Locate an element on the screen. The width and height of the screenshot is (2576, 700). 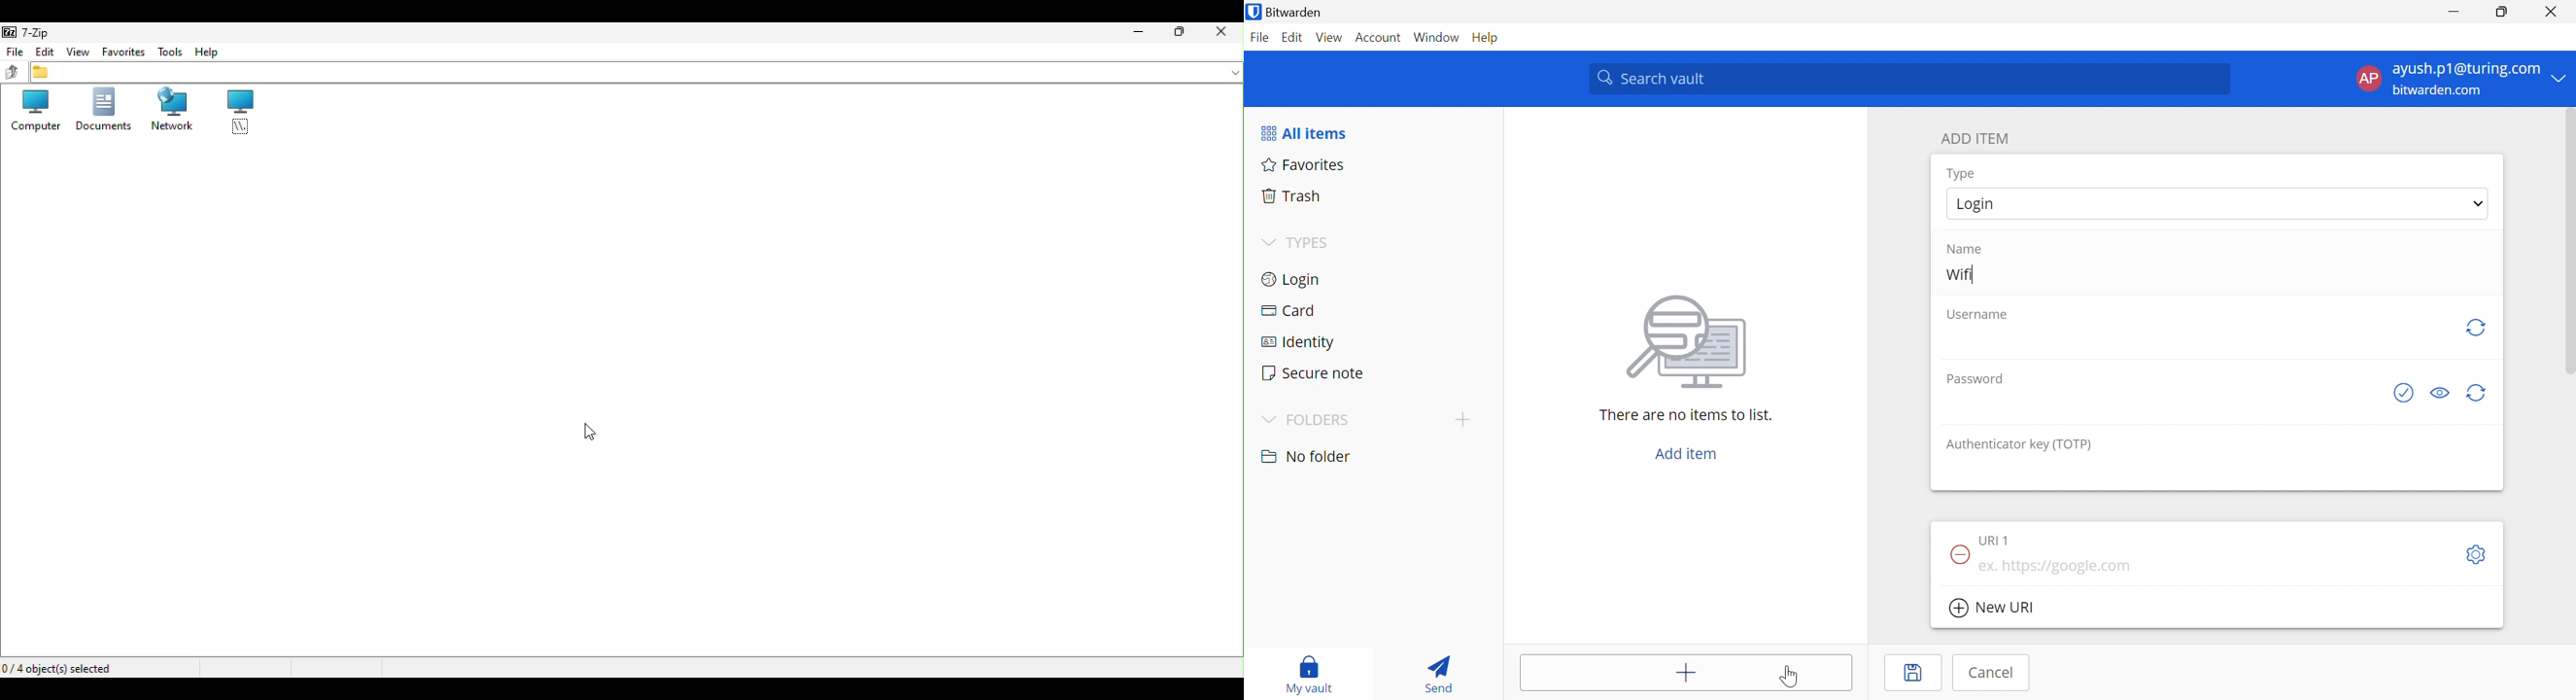
Four object selected is located at coordinates (64, 668).